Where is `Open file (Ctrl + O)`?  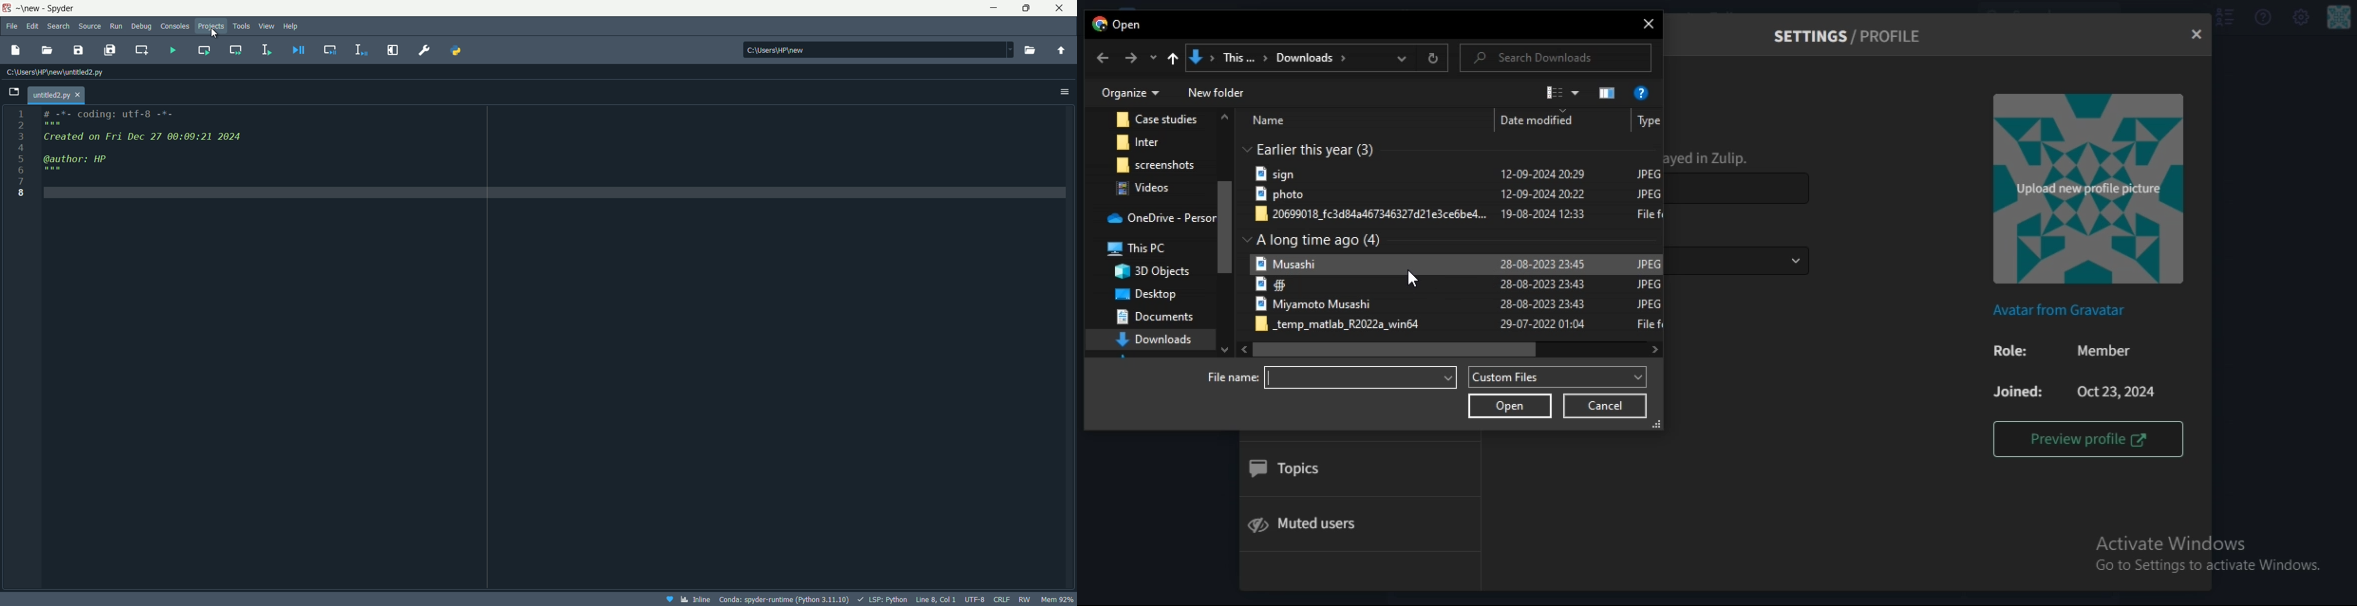 Open file (Ctrl + O) is located at coordinates (48, 50).